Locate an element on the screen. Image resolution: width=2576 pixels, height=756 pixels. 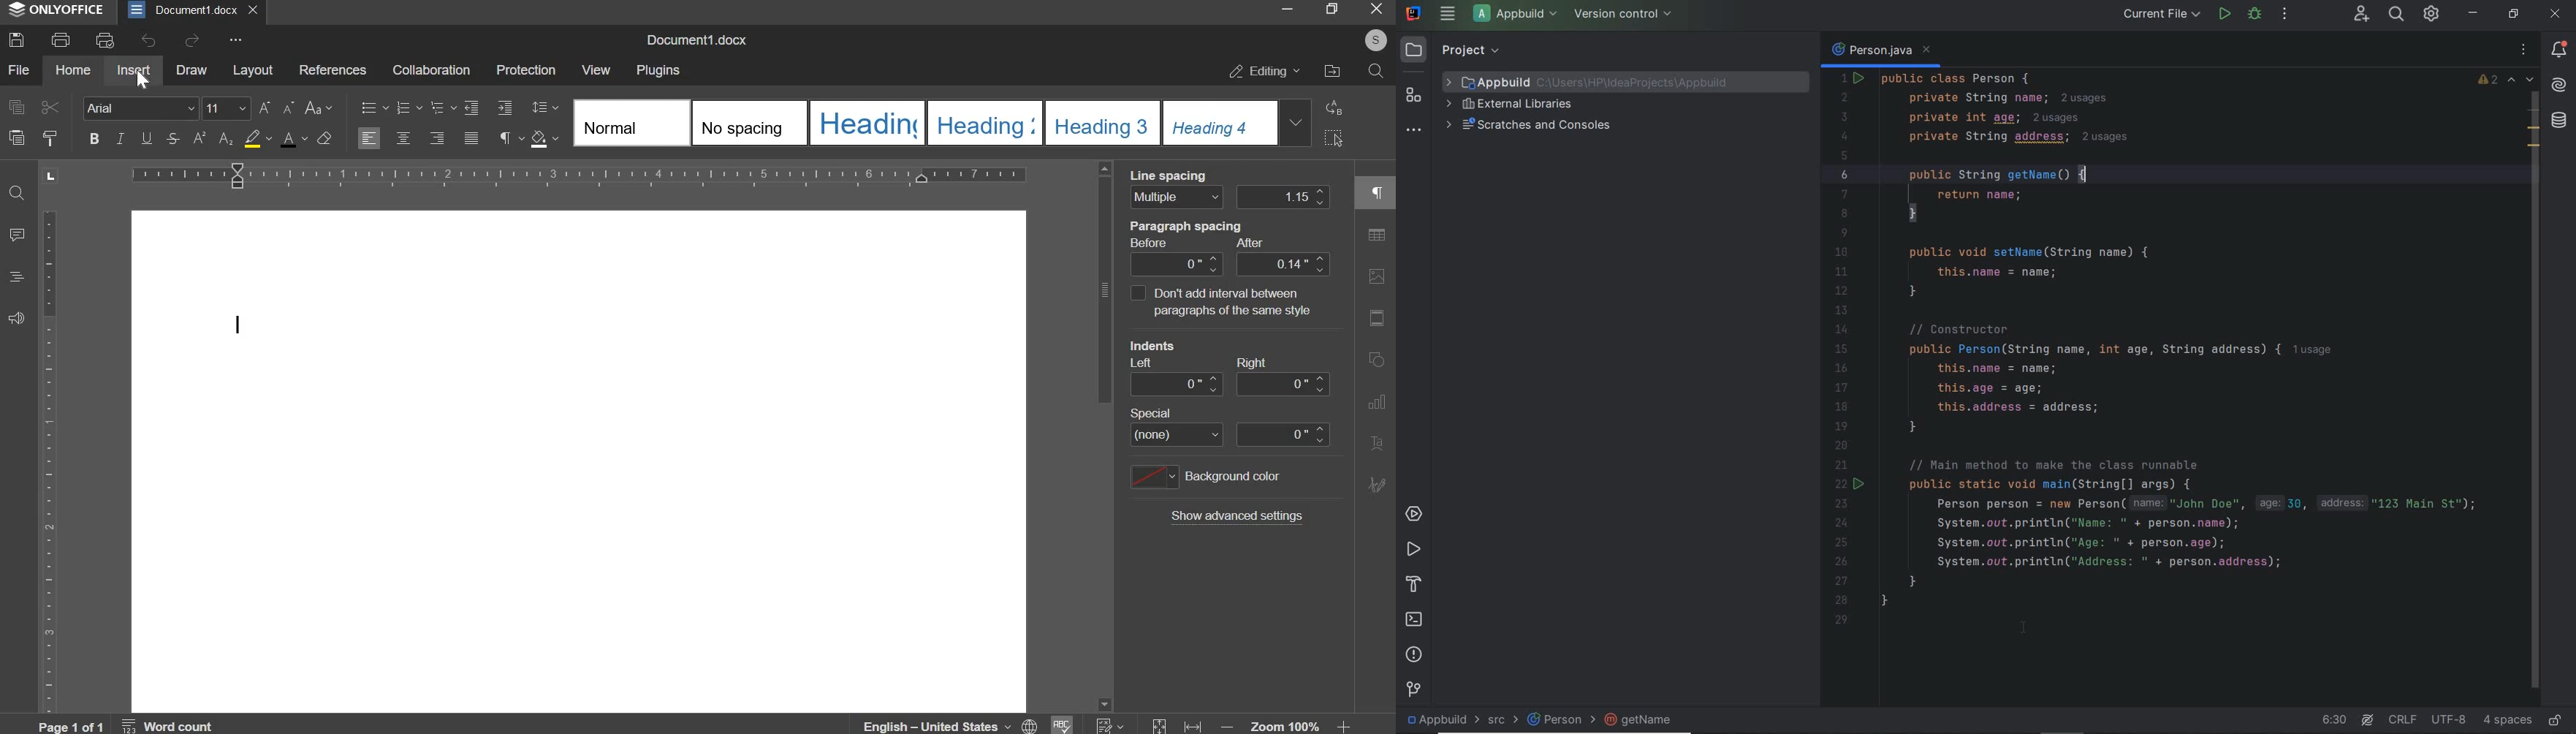
paragraph spacing is located at coordinates (1282, 263).